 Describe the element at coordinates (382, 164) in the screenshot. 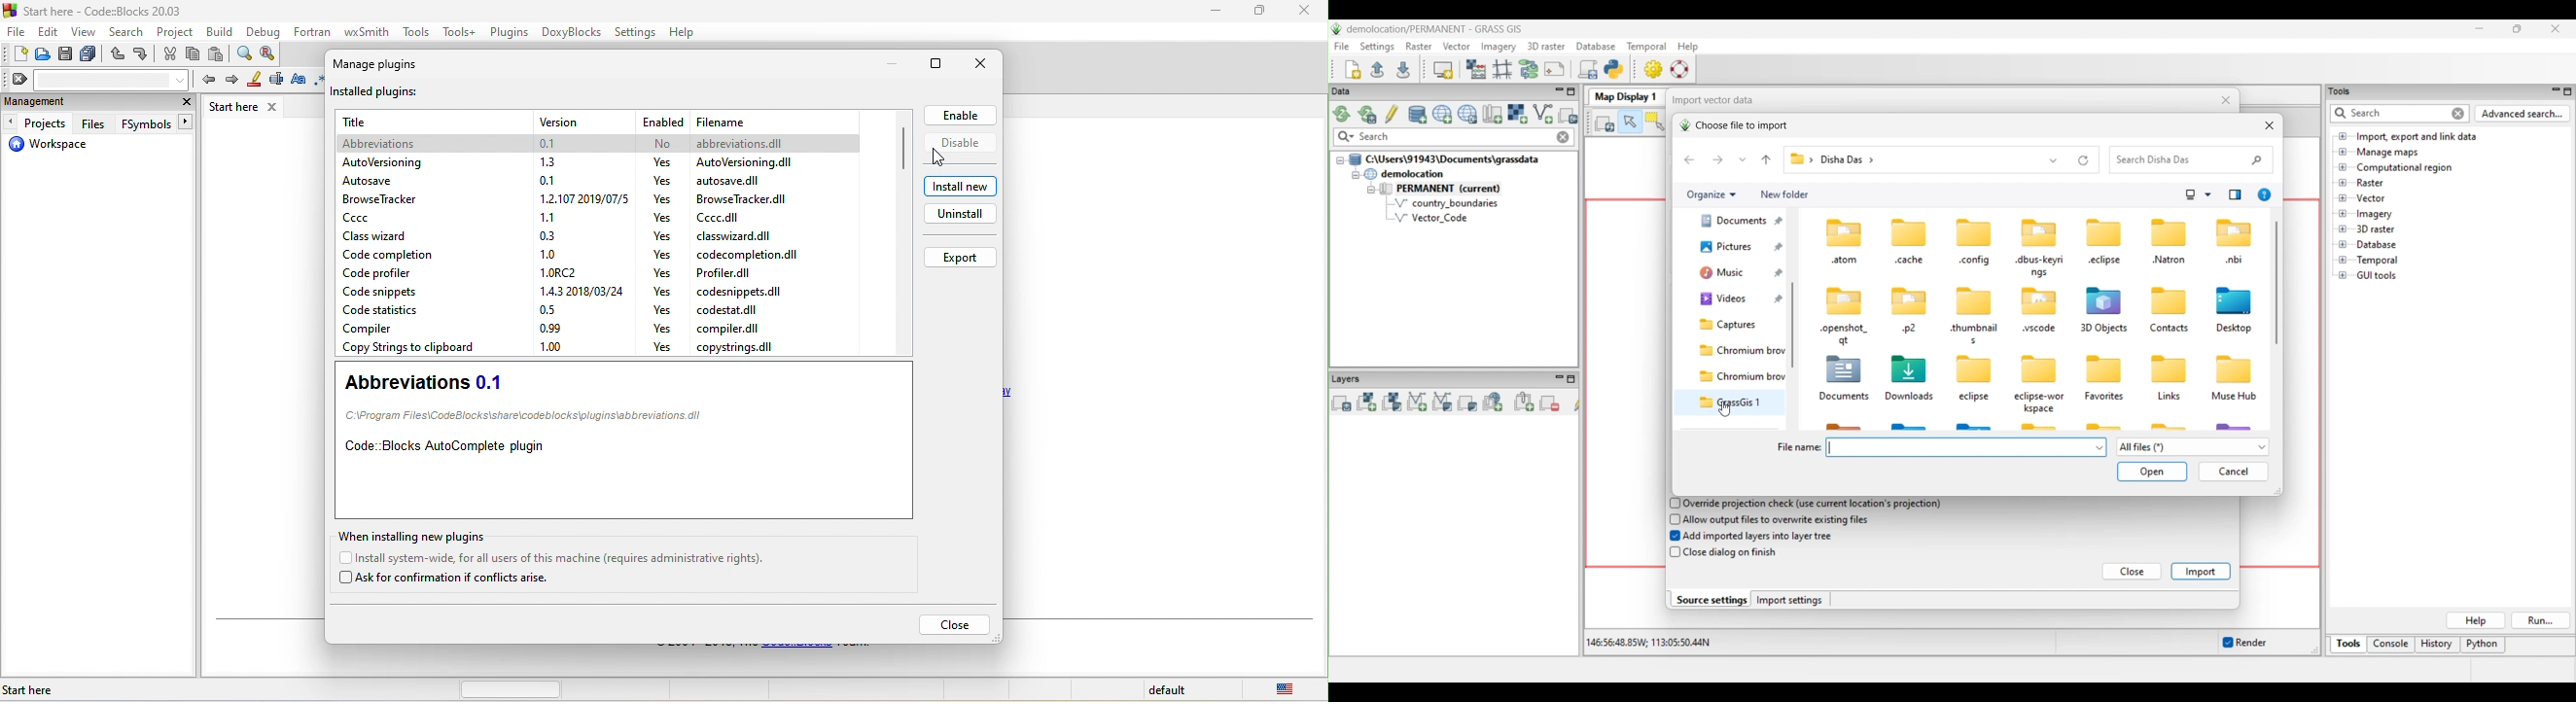

I see `autoversioning` at that location.